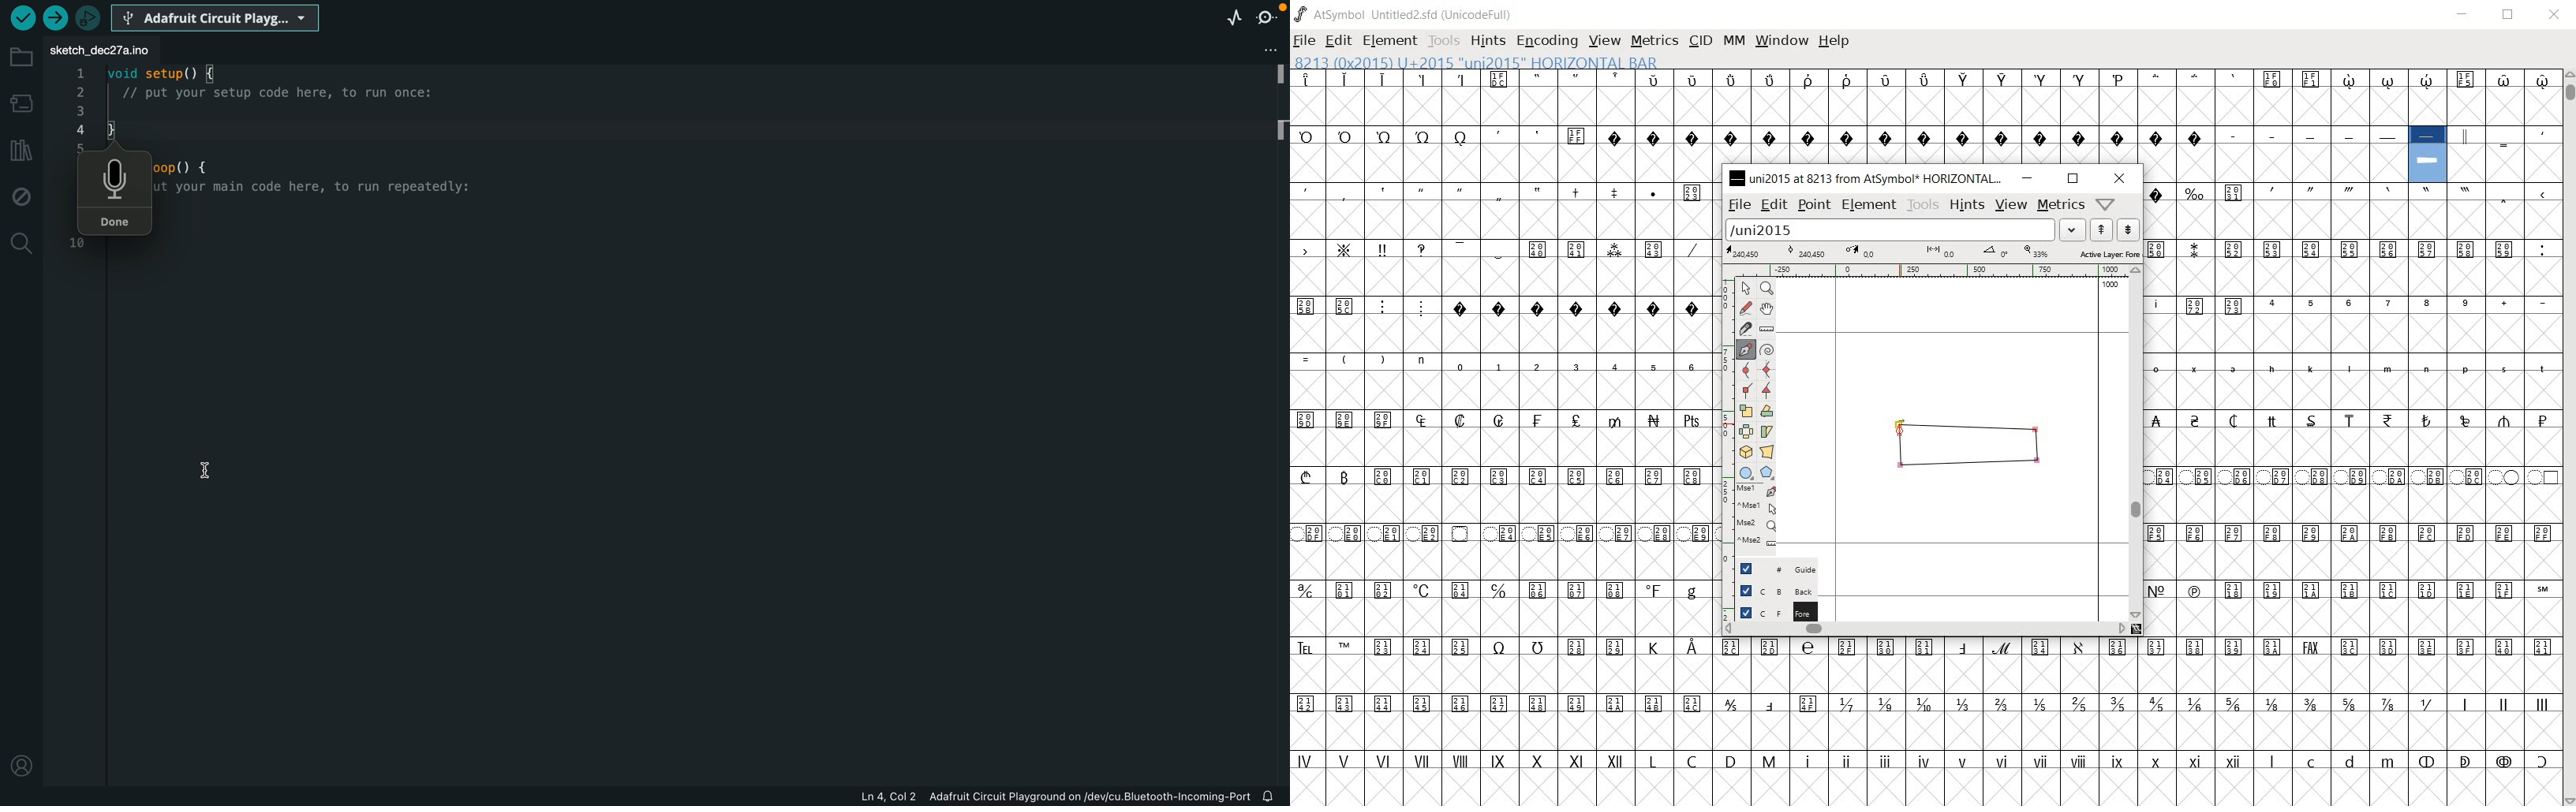 This screenshot has width=2576, height=812. I want to click on GLYPHS, so click(1501, 436).